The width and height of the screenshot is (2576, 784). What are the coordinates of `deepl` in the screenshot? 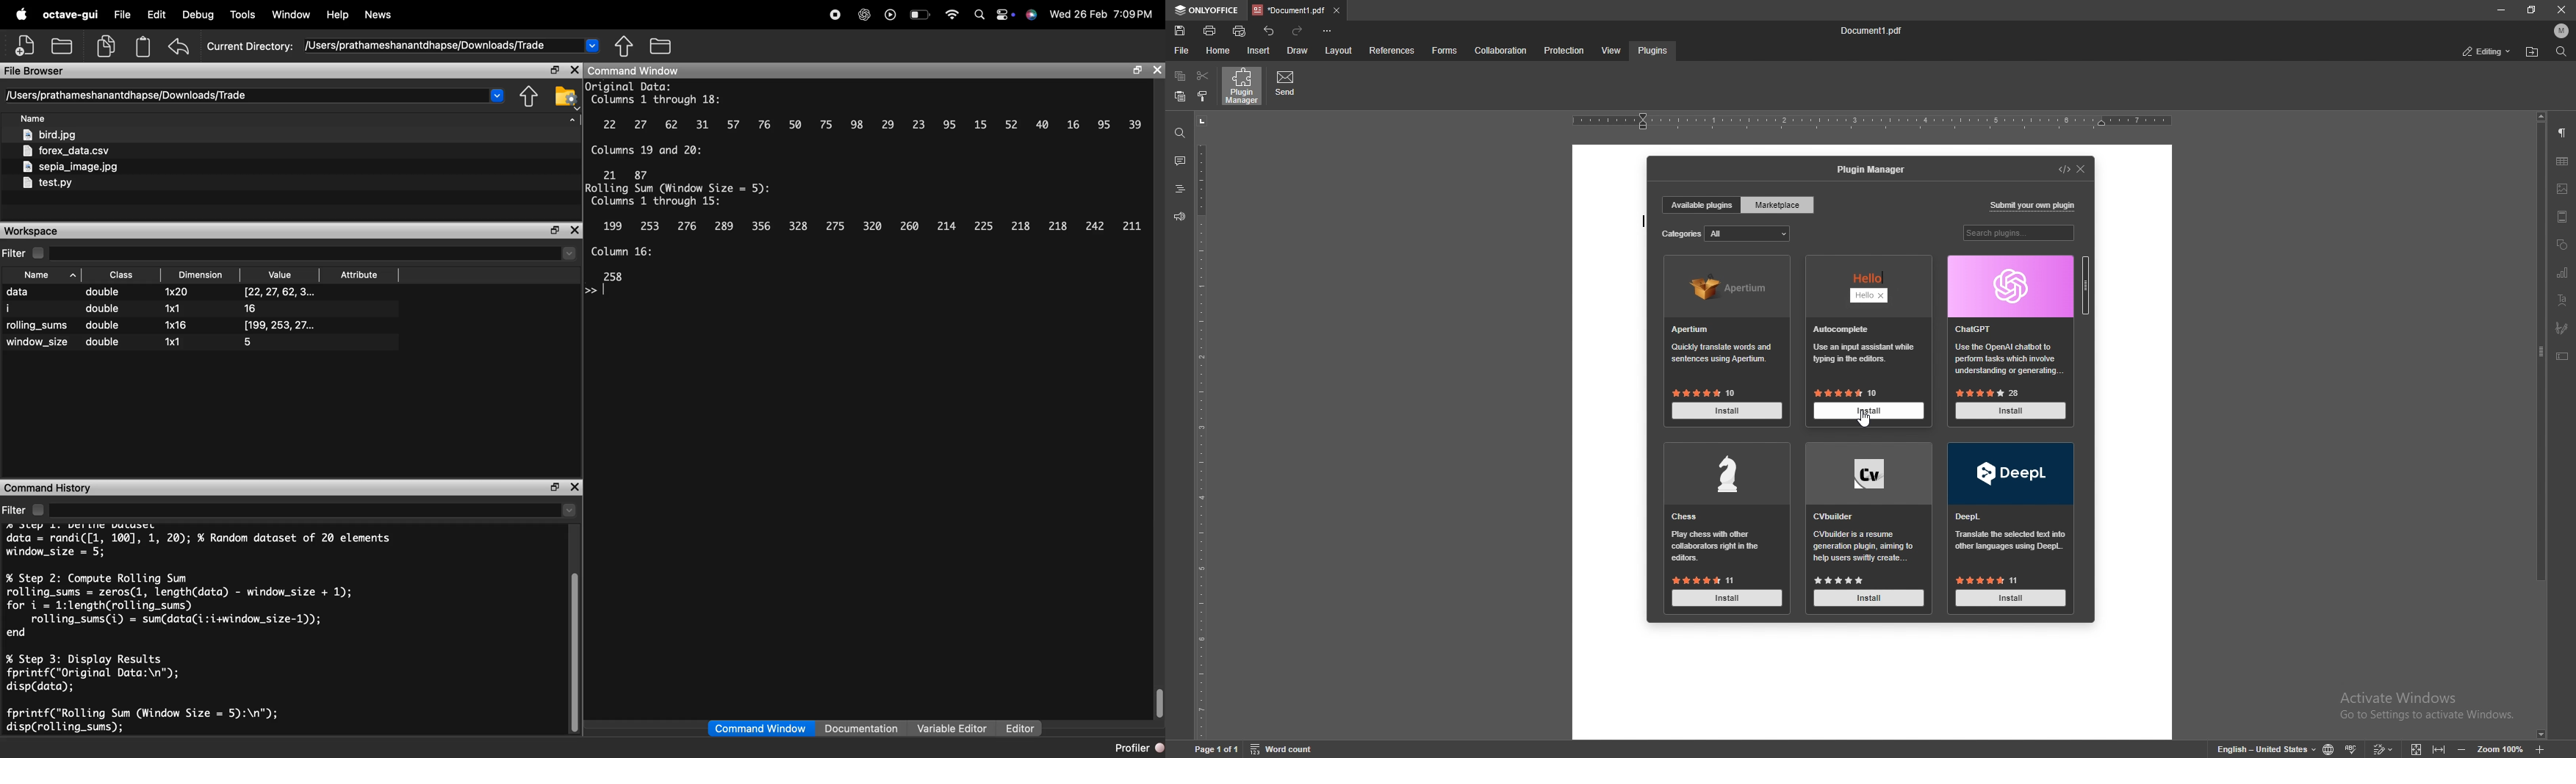 It's located at (2013, 513).